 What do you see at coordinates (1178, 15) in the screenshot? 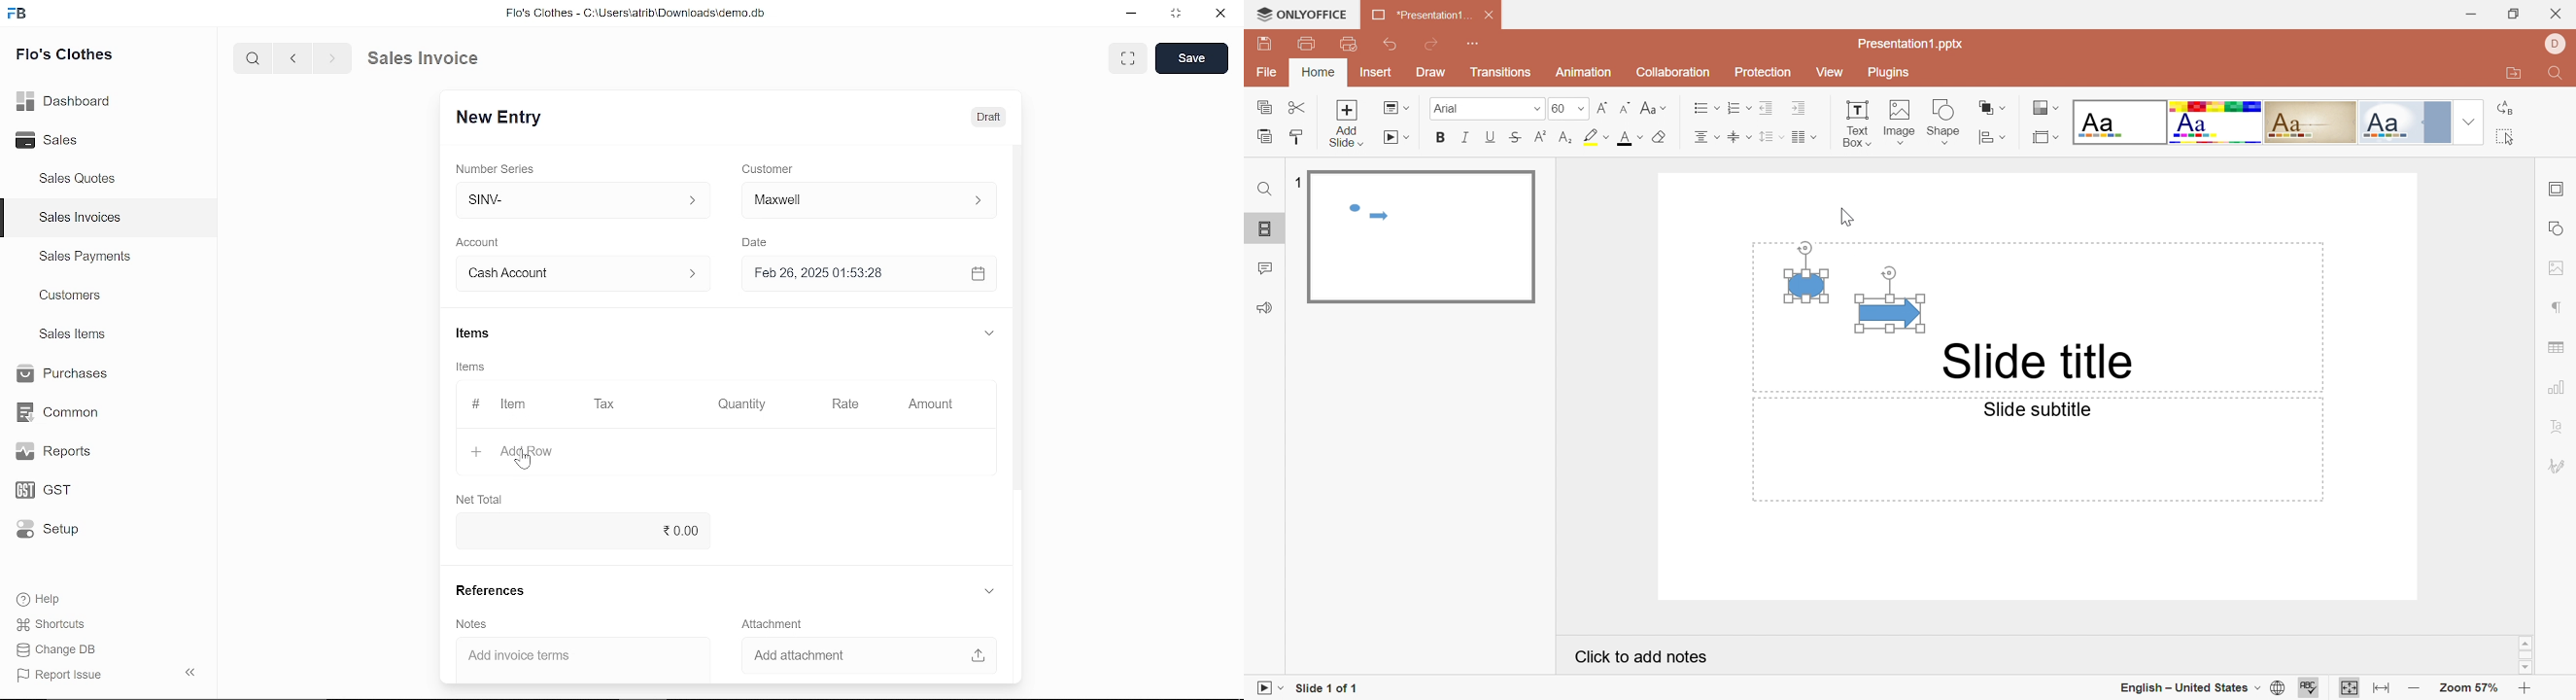
I see `restore down` at bounding box center [1178, 15].